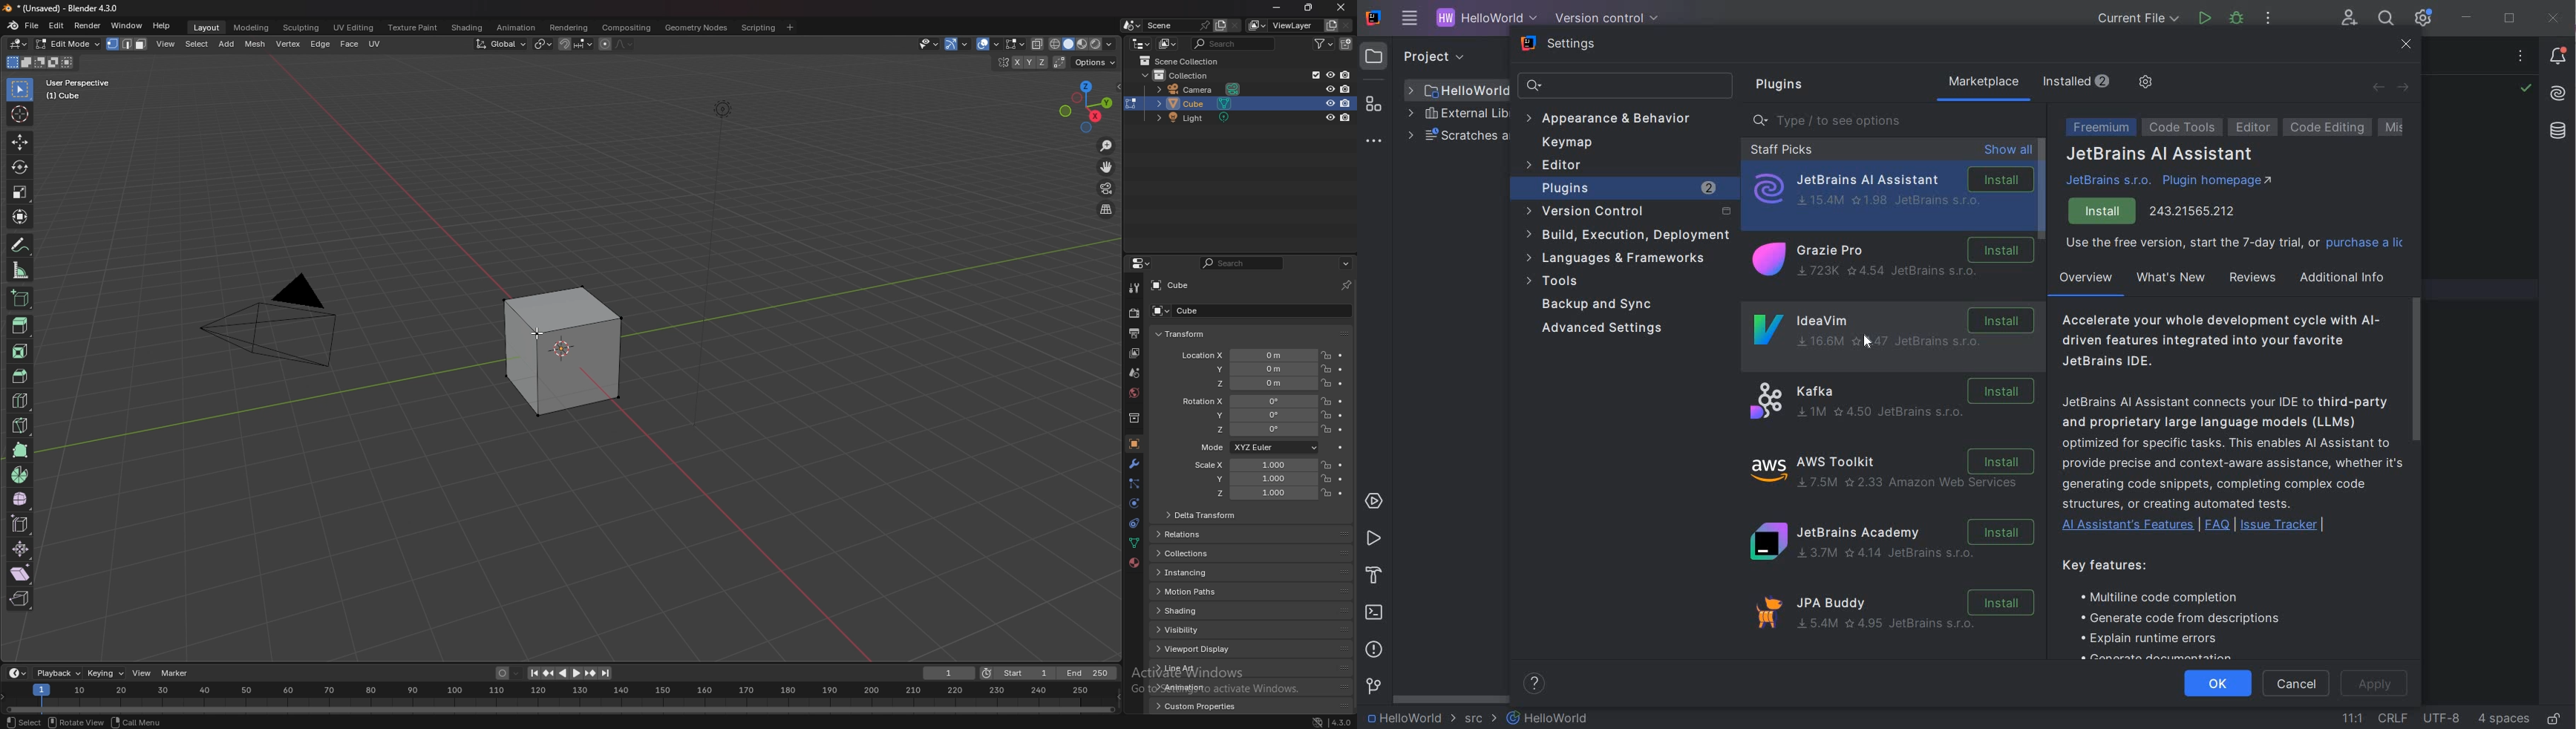 This screenshot has width=2576, height=756. What do you see at coordinates (348, 45) in the screenshot?
I see `face` at bounding box center [348, 45].